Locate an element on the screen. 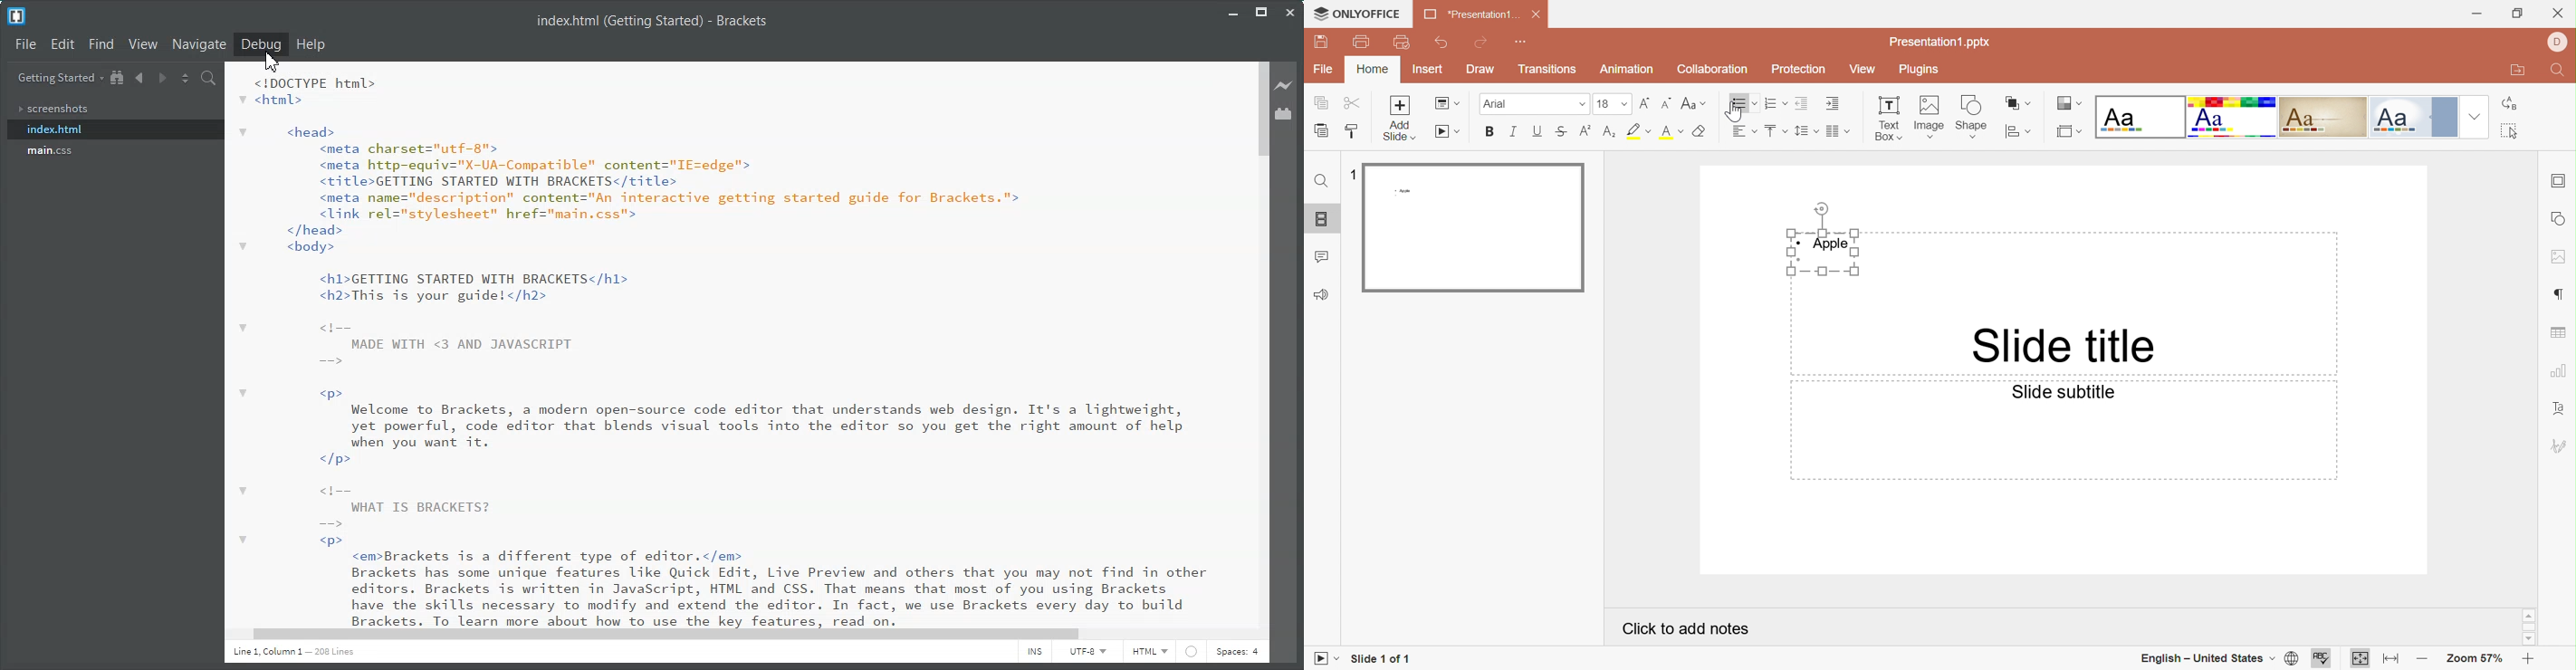 The width and height of the screenshot is (2576, 672). Italic is located at coordinates (1513, 131).